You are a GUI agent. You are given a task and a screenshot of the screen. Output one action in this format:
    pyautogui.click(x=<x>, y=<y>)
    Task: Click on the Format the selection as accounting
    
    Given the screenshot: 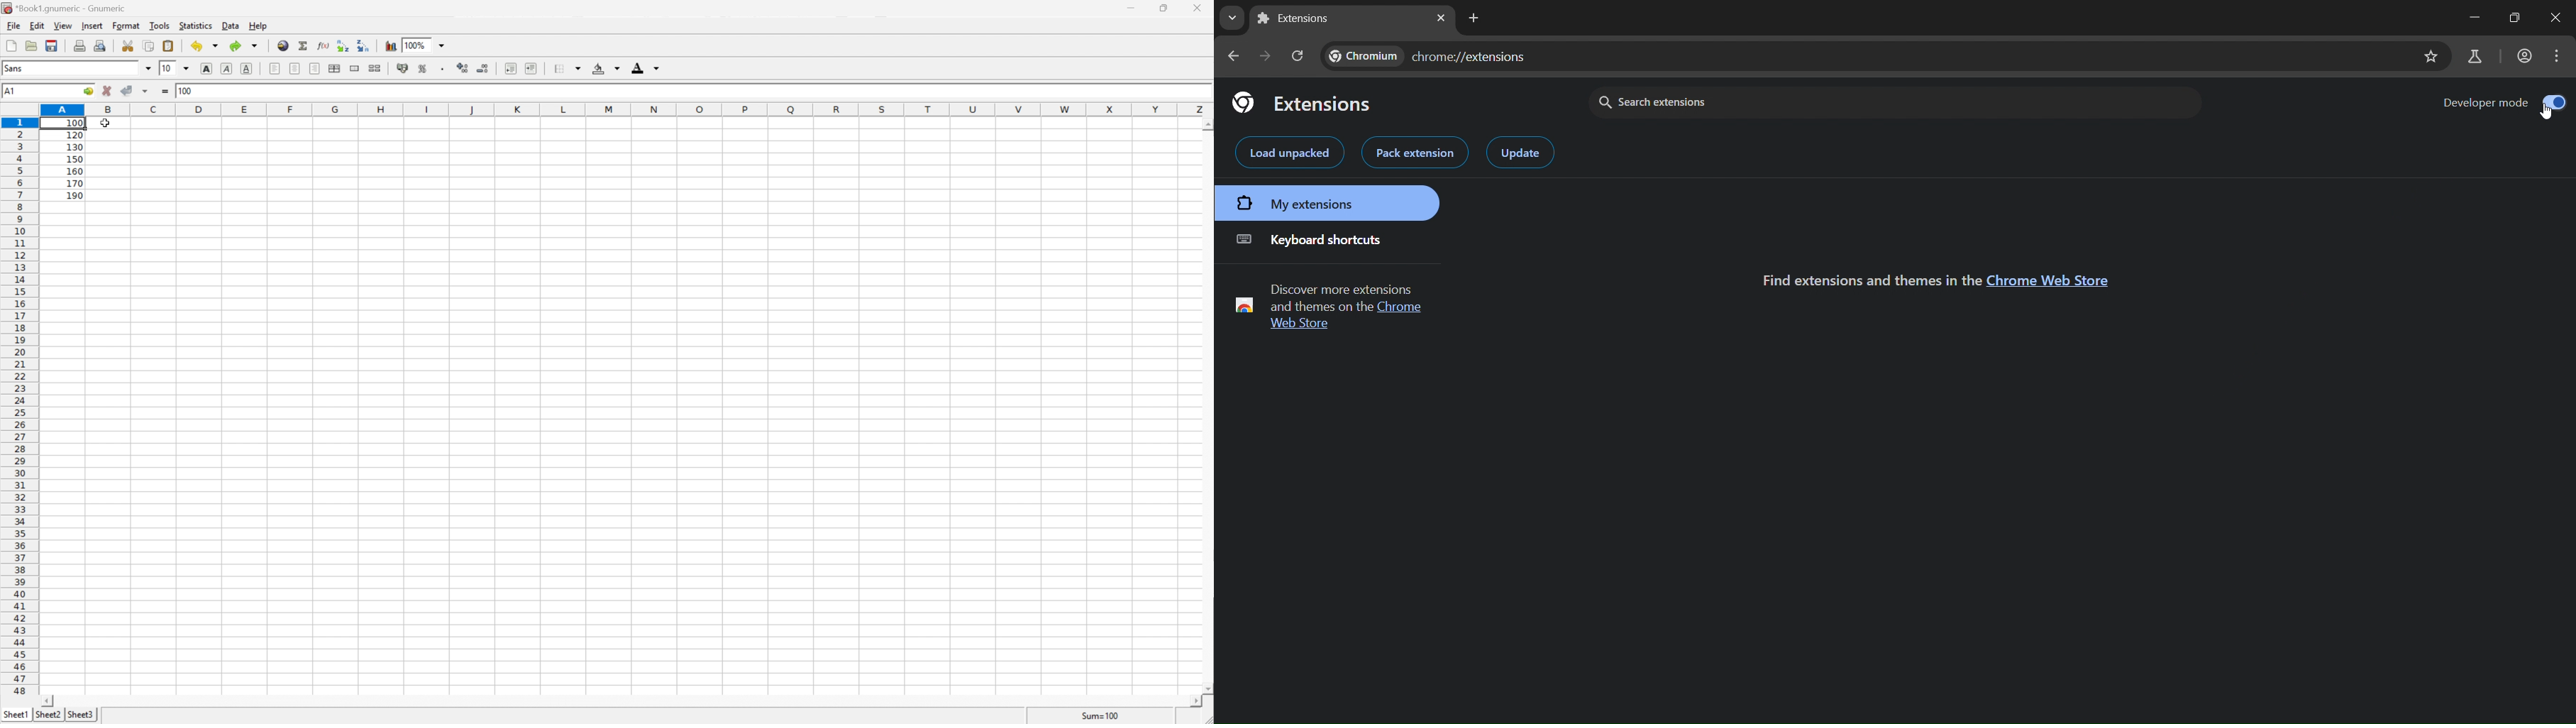 What is the action you would take?
    pyautogui.click(x=404, y=68)
    